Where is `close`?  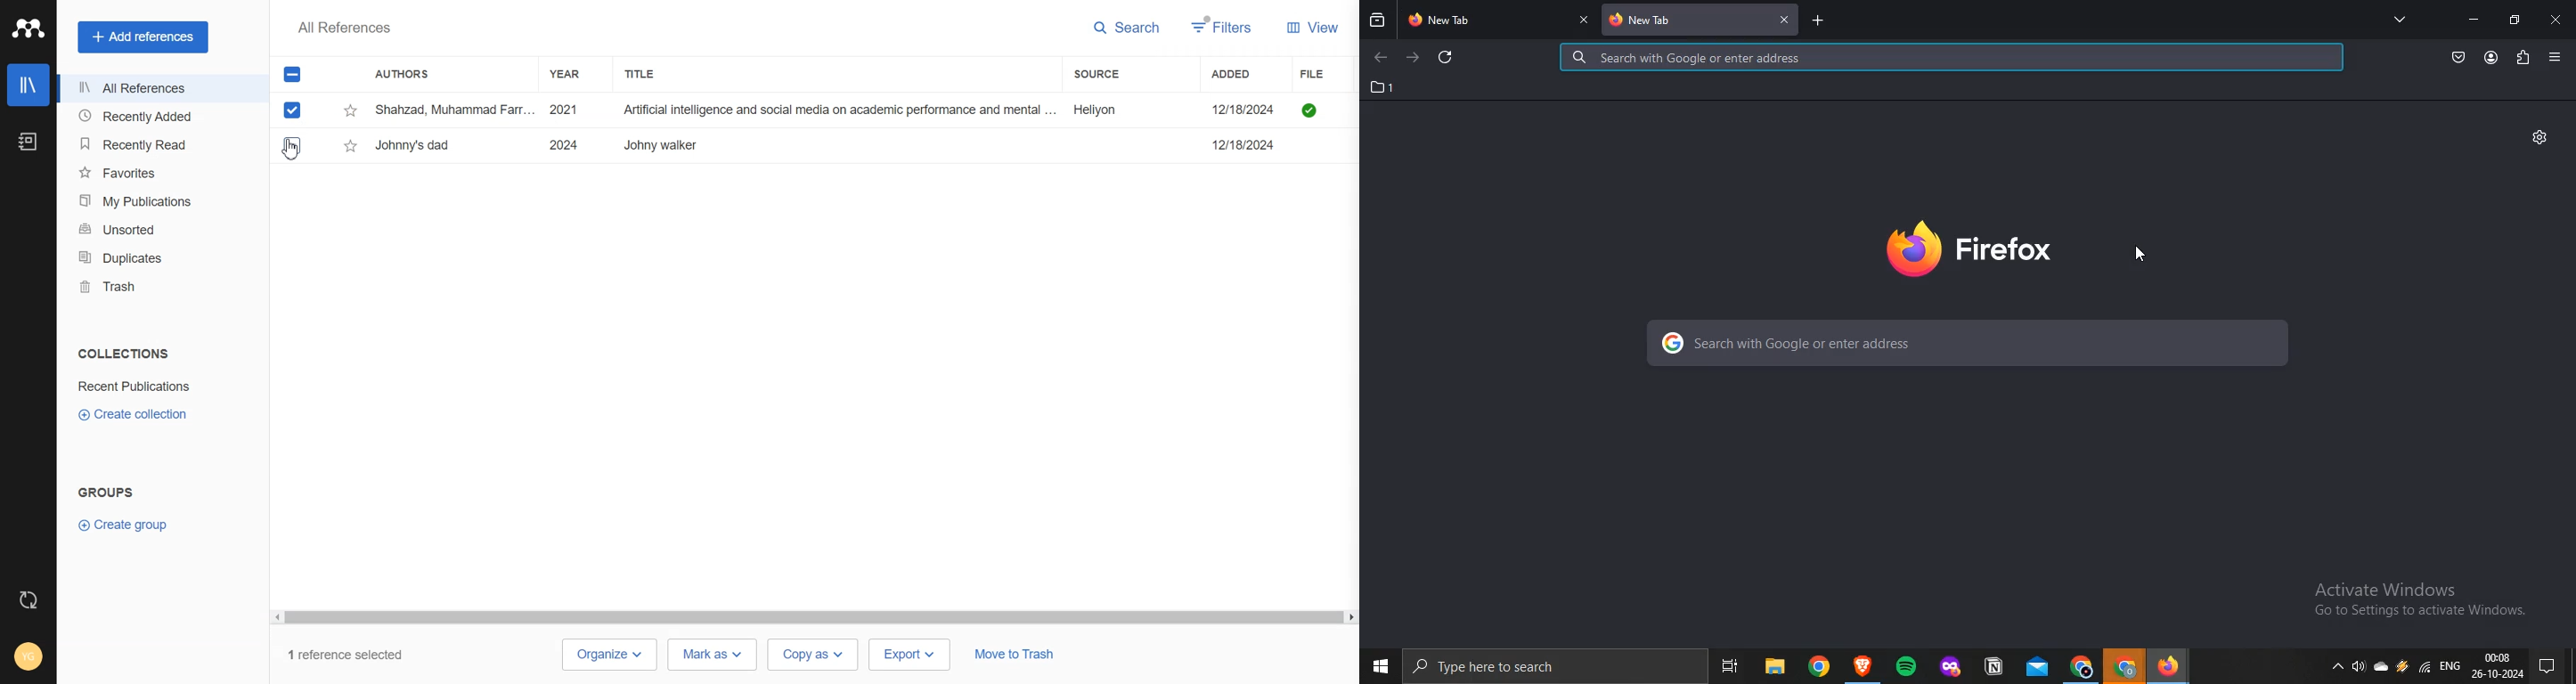
close is located at coordinates (2556, 21).